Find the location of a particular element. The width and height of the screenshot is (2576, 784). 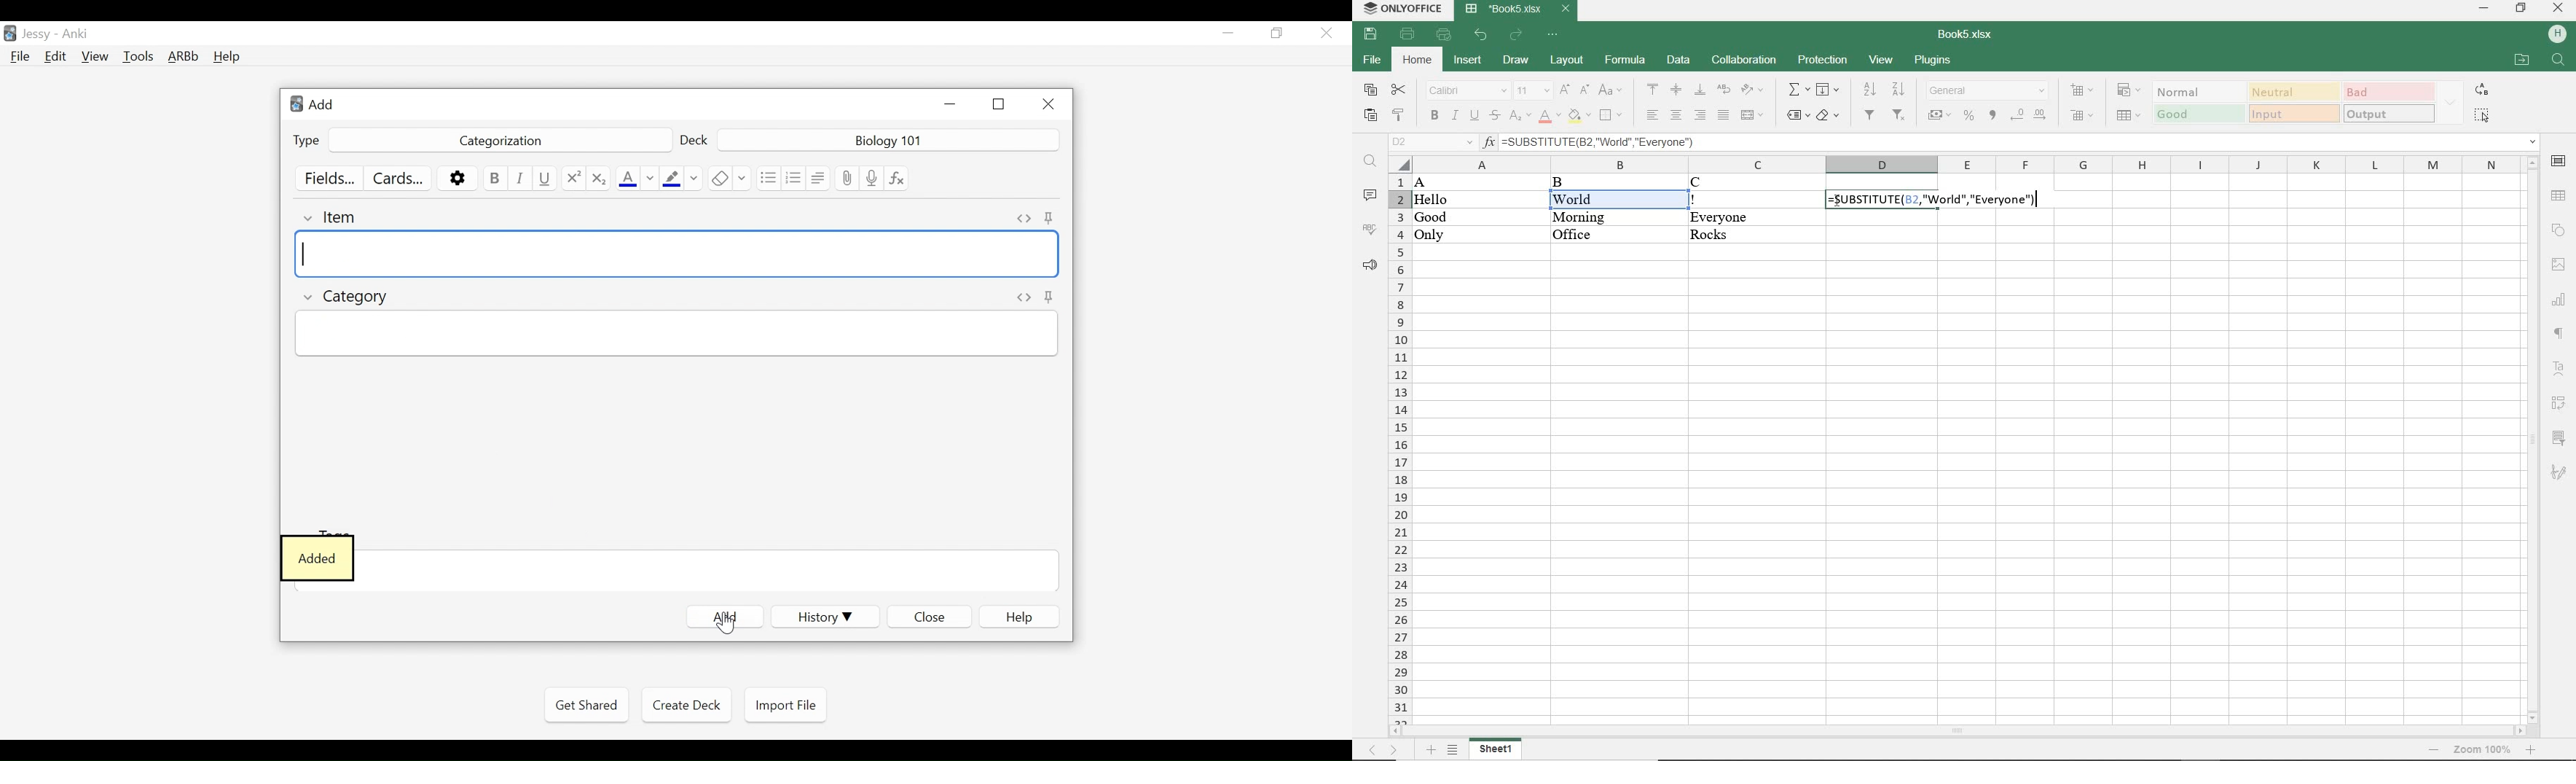

summation is located at coordinates (1797, 90).